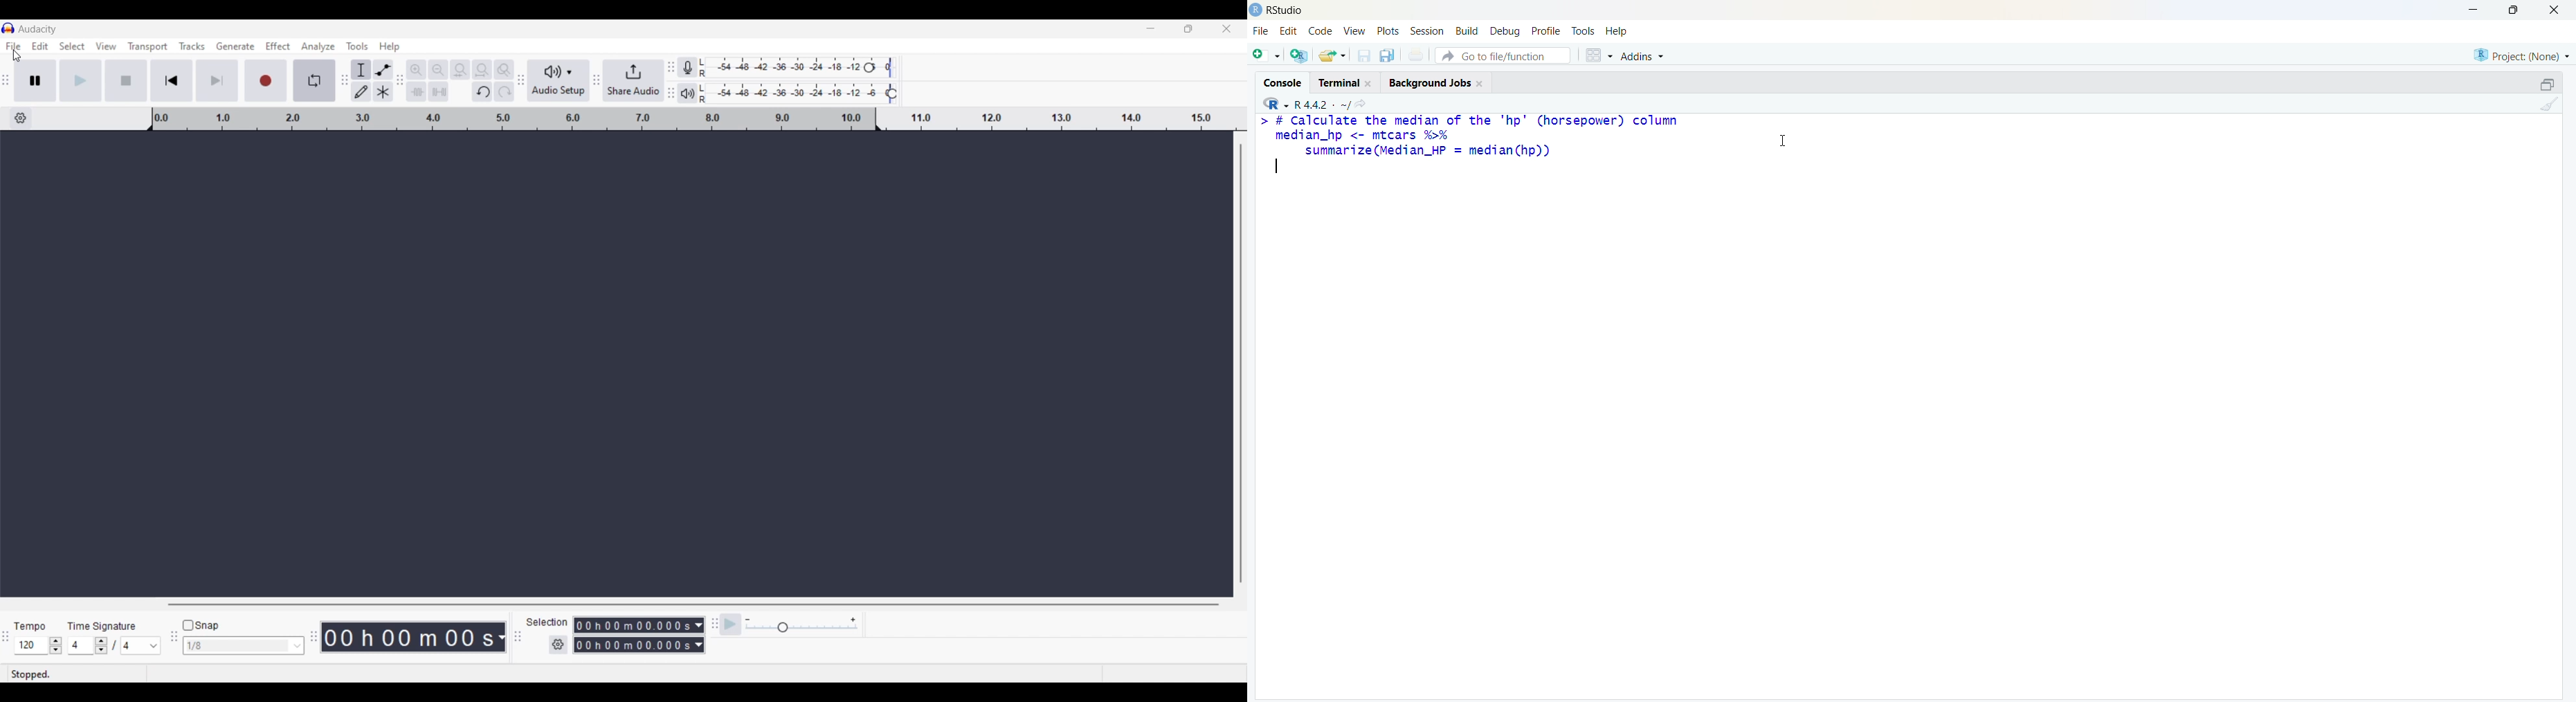 The image size is (2576, 728). Describe the element at coordinates (639, 647) in the screenshot. I see `00h00m00.000s` at that location.